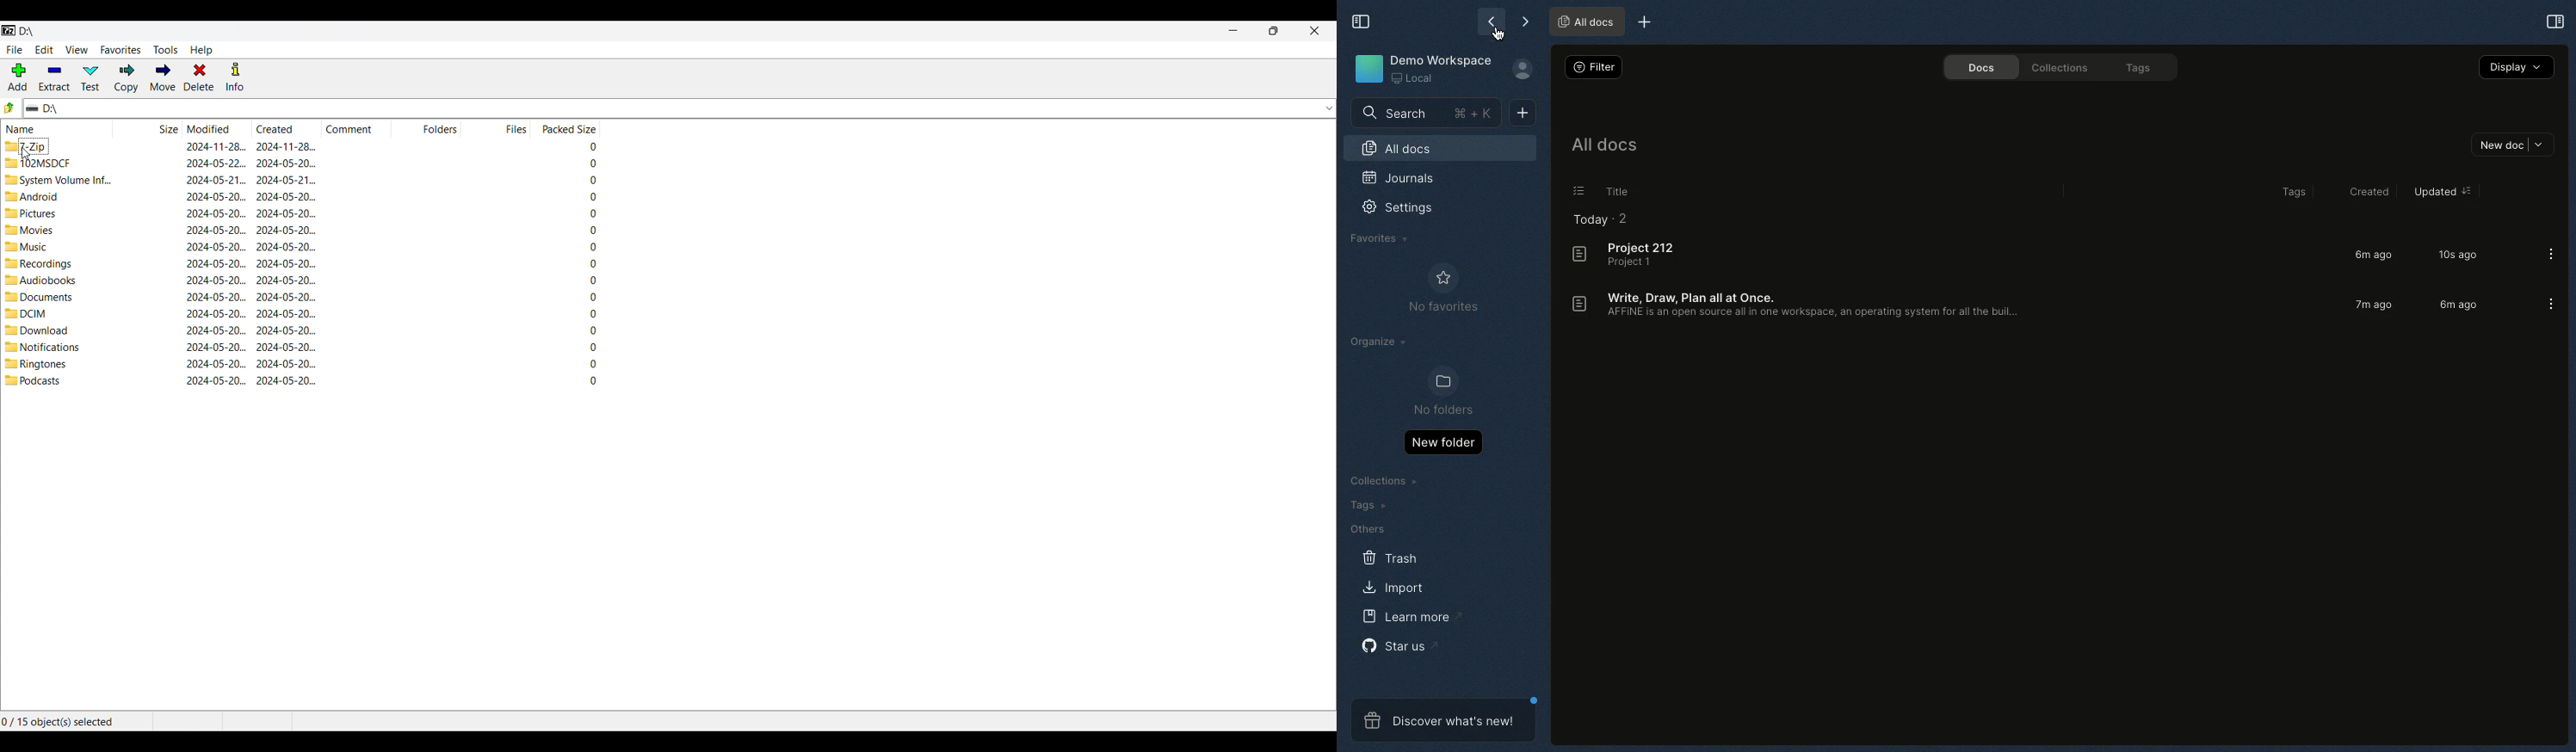  Describe the element at coordinates (1381, 239) in the screenshot. I see `Favourites` at that location.